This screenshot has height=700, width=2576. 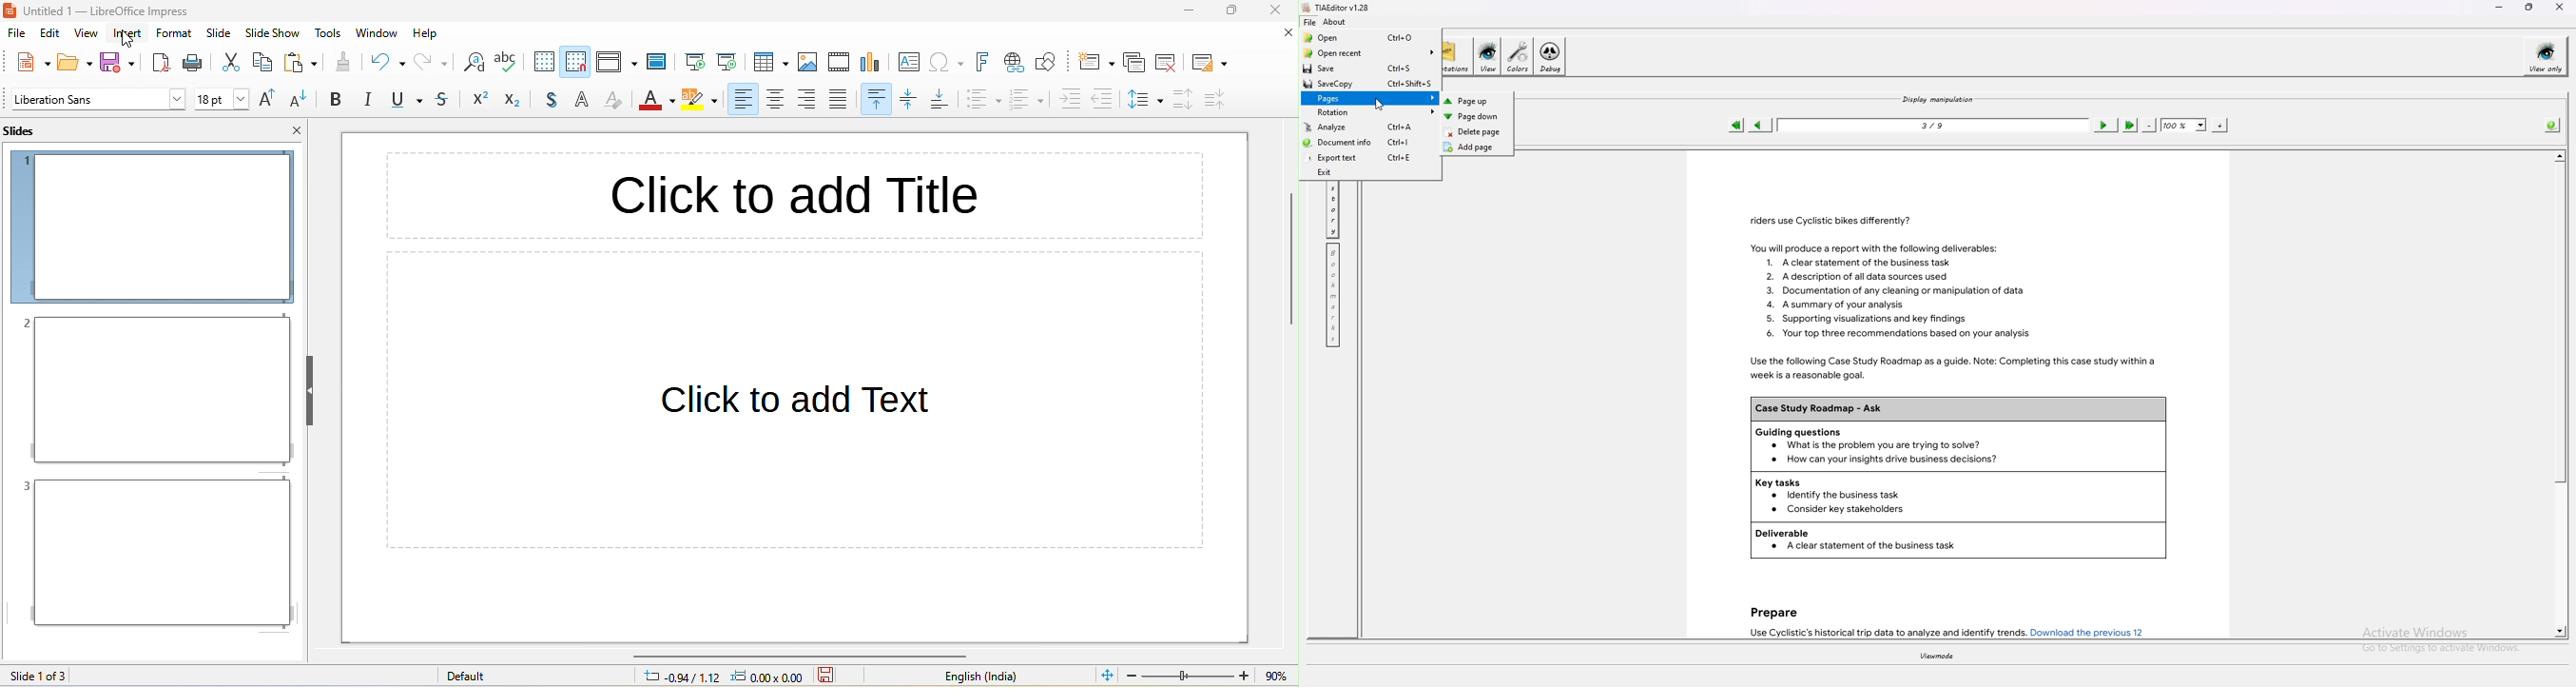 What do you see at coordinates (426, 34) in the screenshot?
I see `help` at bounding box center [426, 34].